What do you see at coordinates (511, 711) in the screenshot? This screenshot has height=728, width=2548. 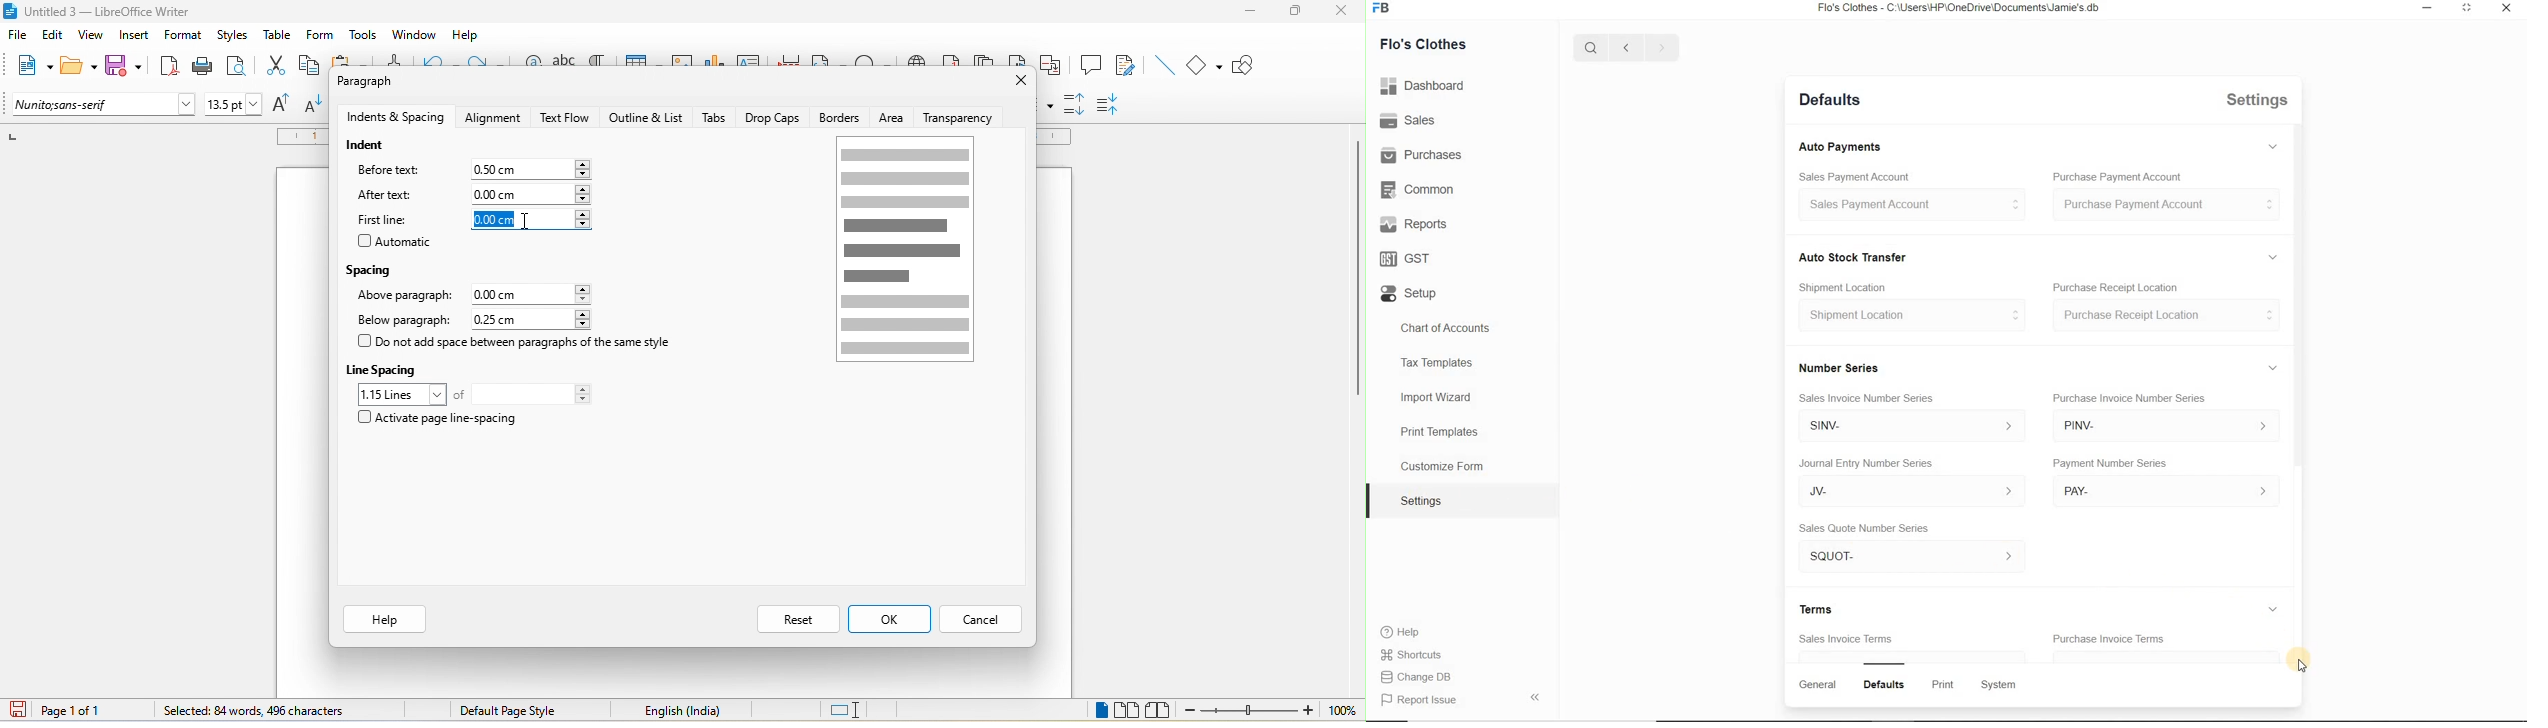 I see `default page style` at bounding box center [511, 711].